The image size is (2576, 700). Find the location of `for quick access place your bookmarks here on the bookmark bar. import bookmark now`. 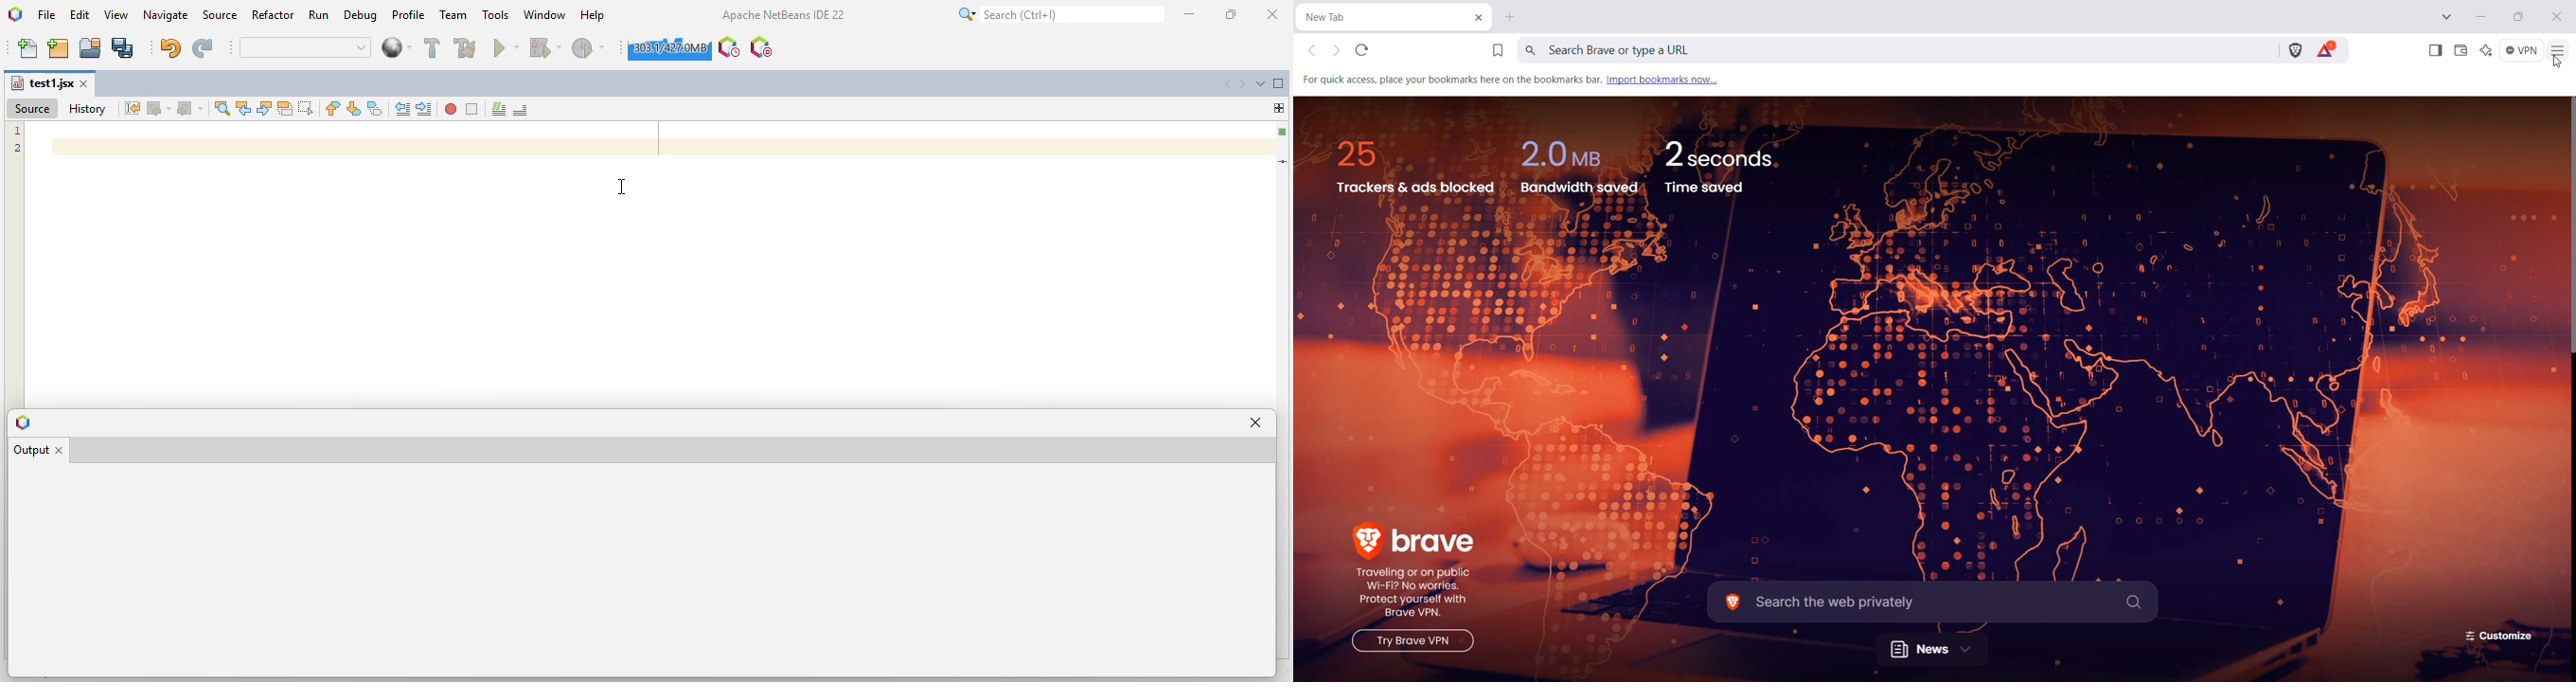

for quick access place your bookmarks here on the bookmark bar. import bookmark now is located at coordinates (1532, 80).